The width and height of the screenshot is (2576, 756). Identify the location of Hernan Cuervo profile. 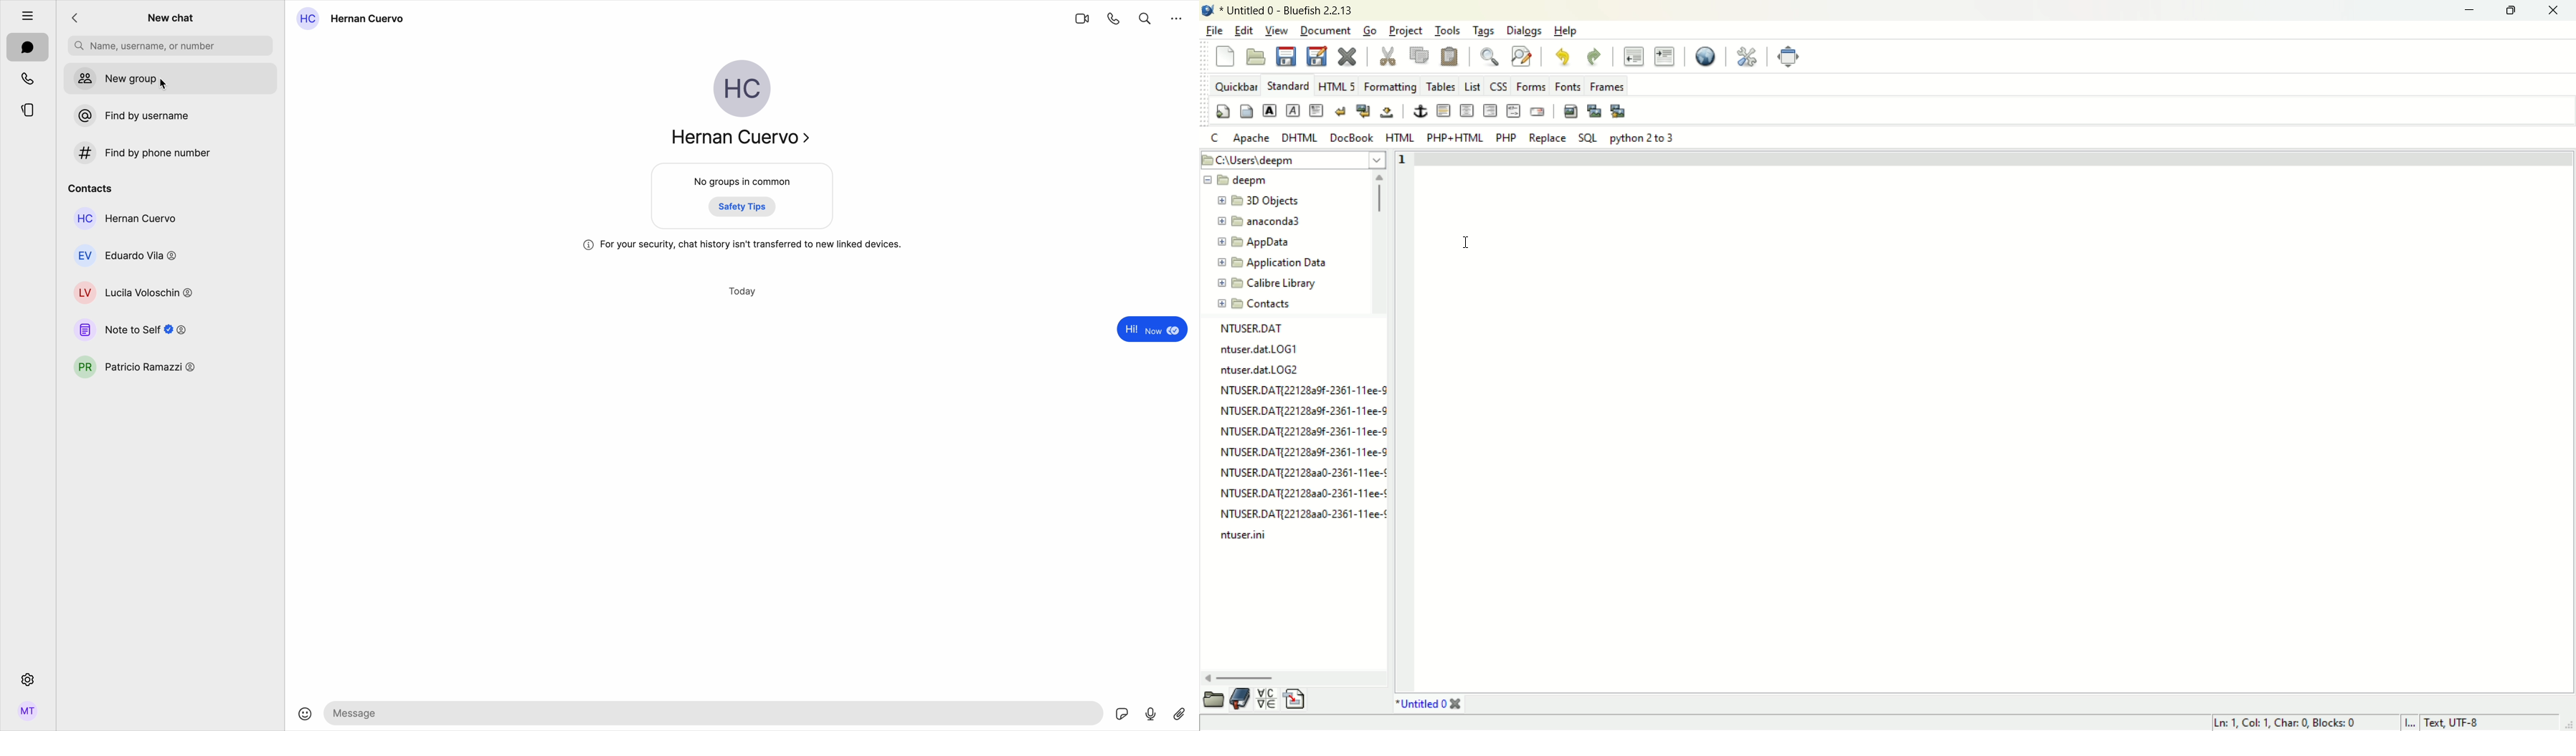
(738, 107).